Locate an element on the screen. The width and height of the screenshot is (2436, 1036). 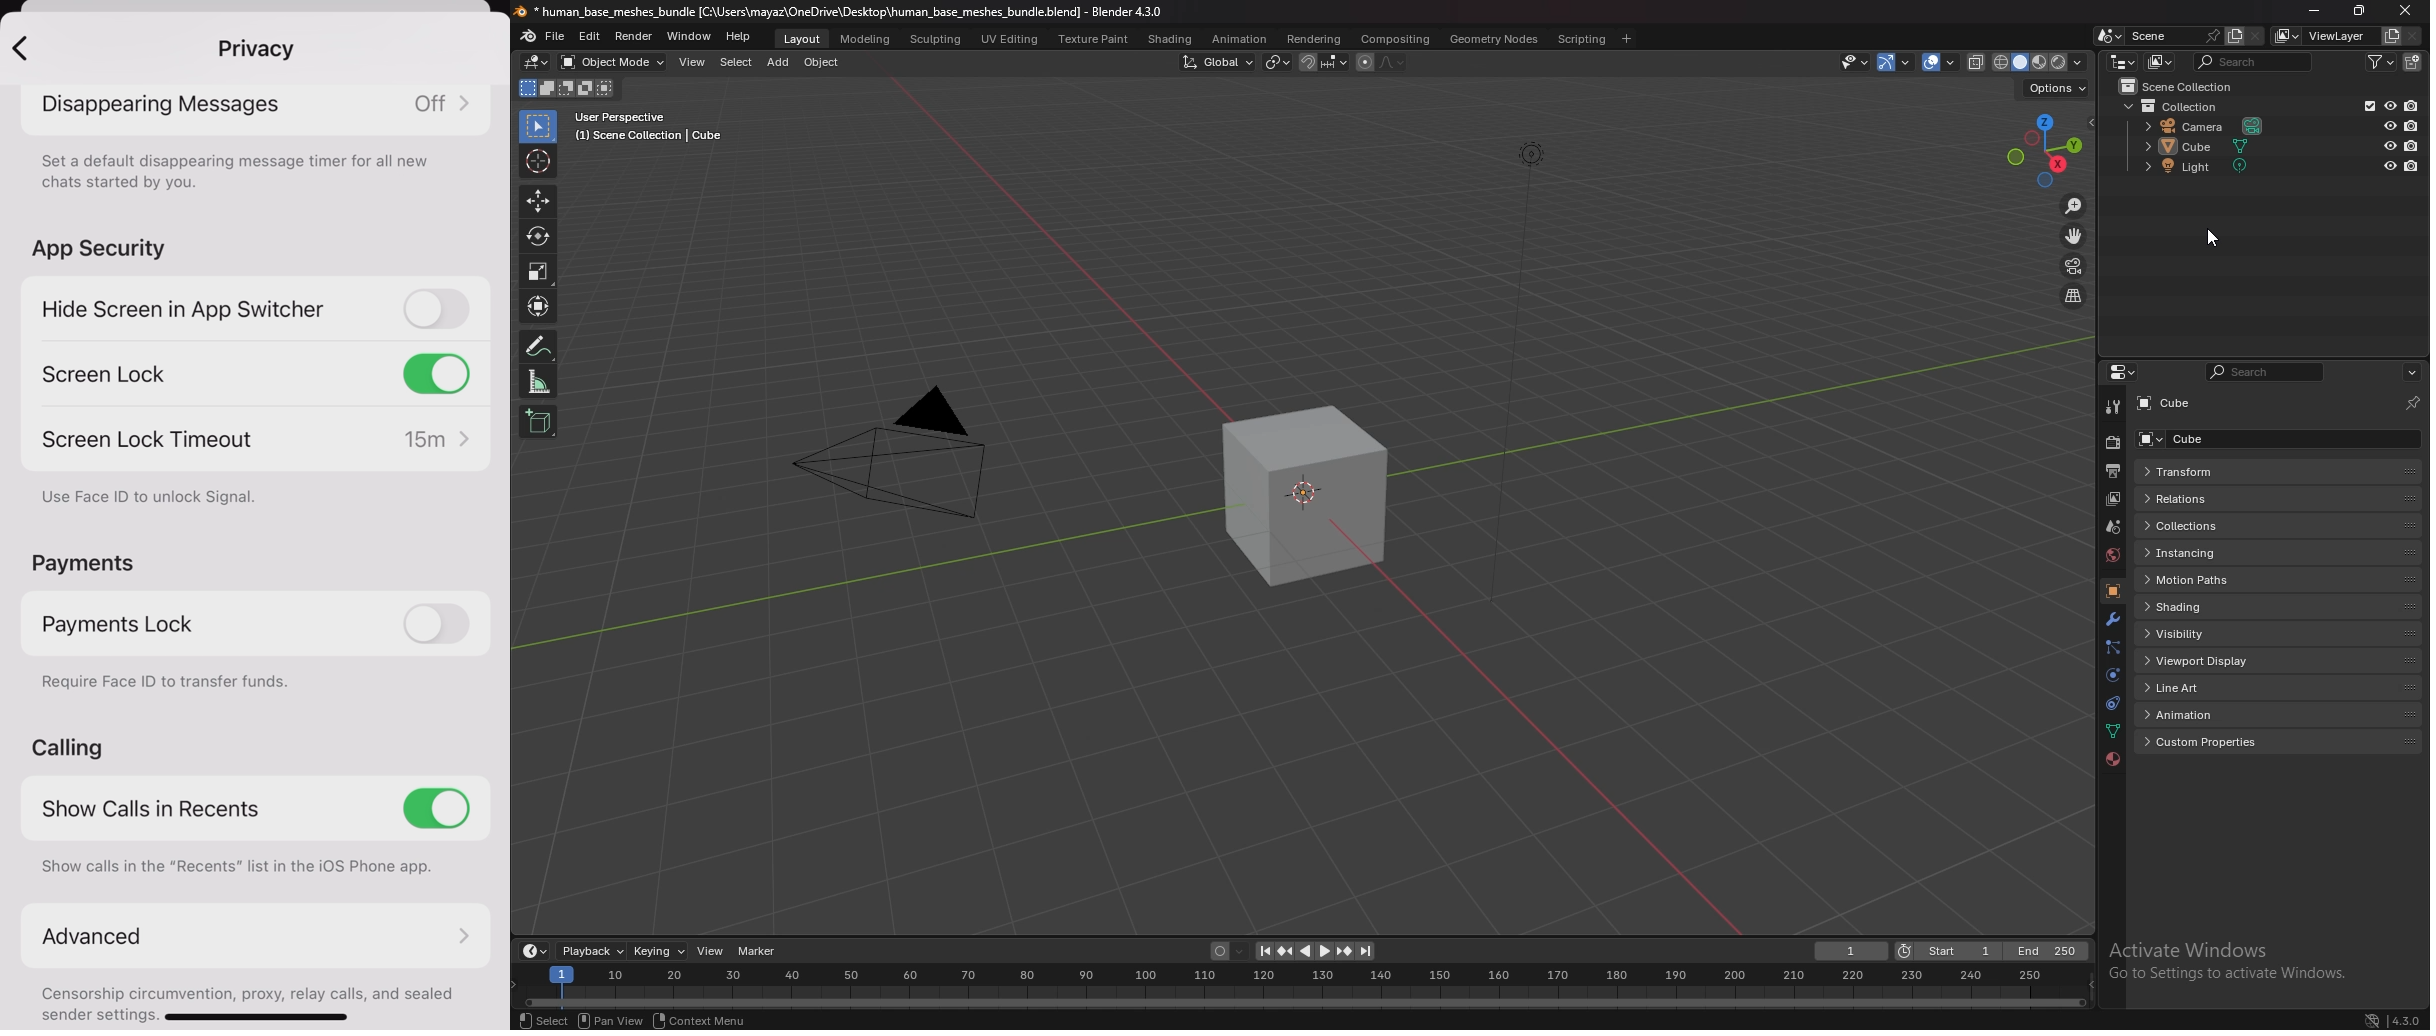
snapping is located at coordinates (1324, 62).